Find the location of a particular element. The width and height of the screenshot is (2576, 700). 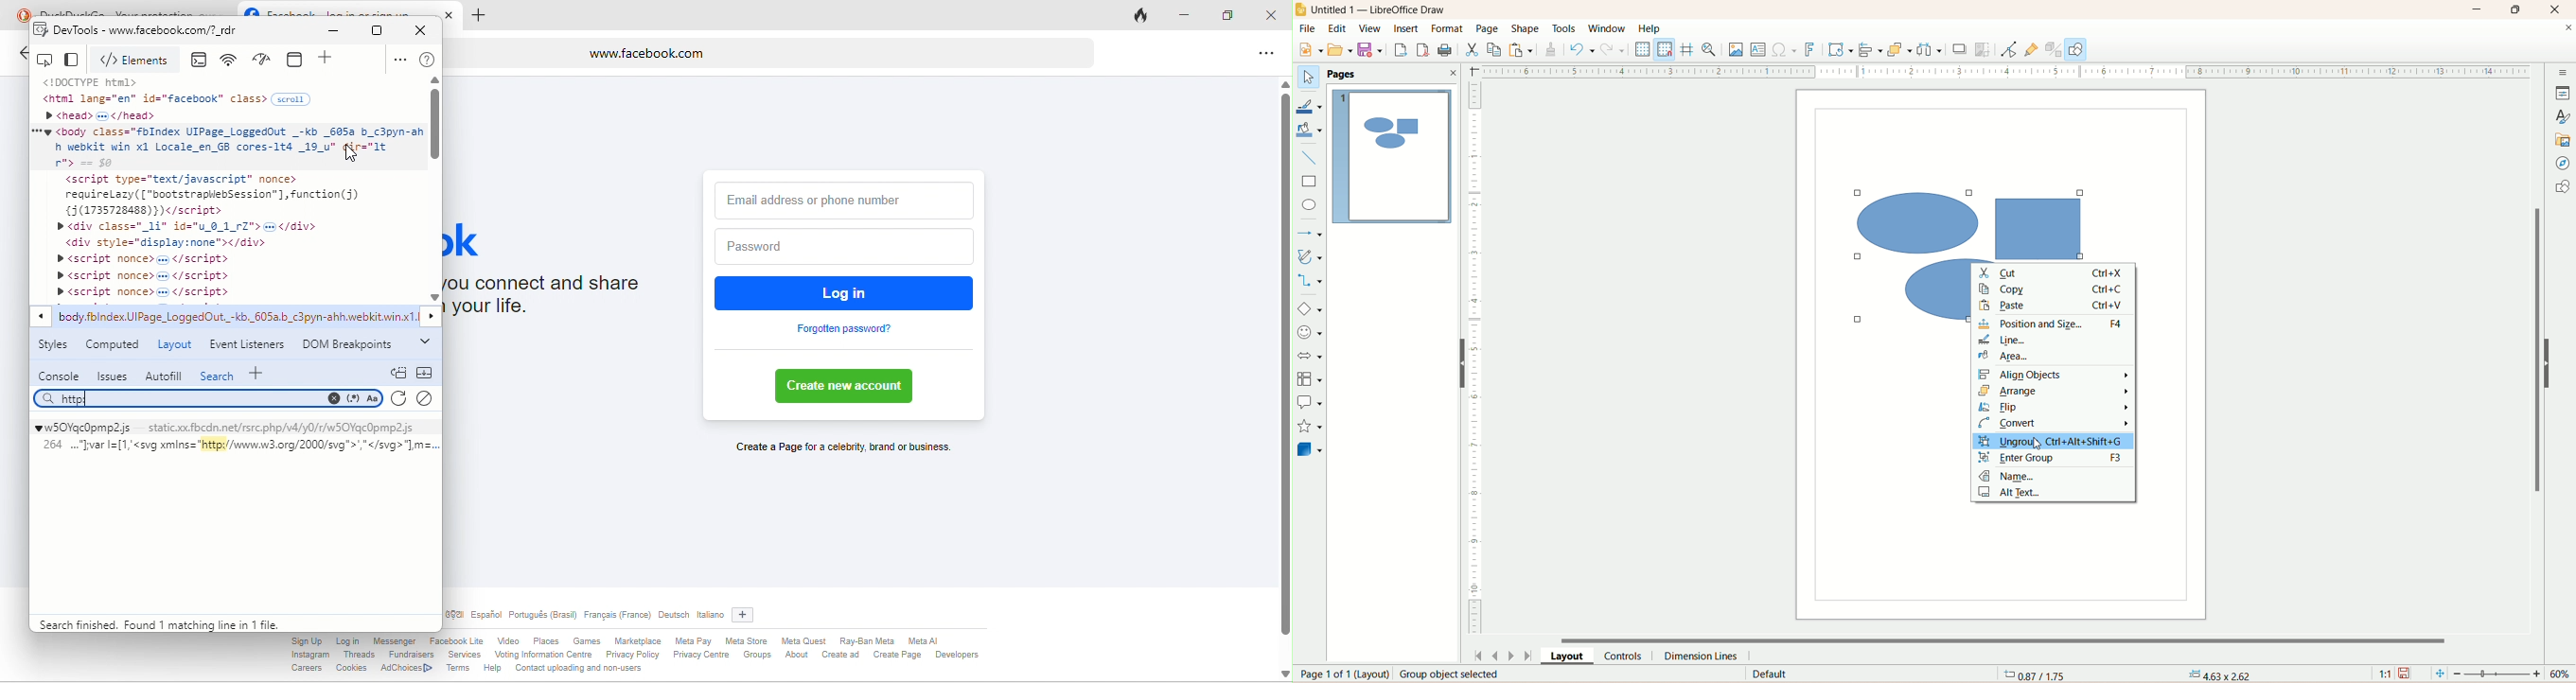

inspect is located at coordinates (47, 60).